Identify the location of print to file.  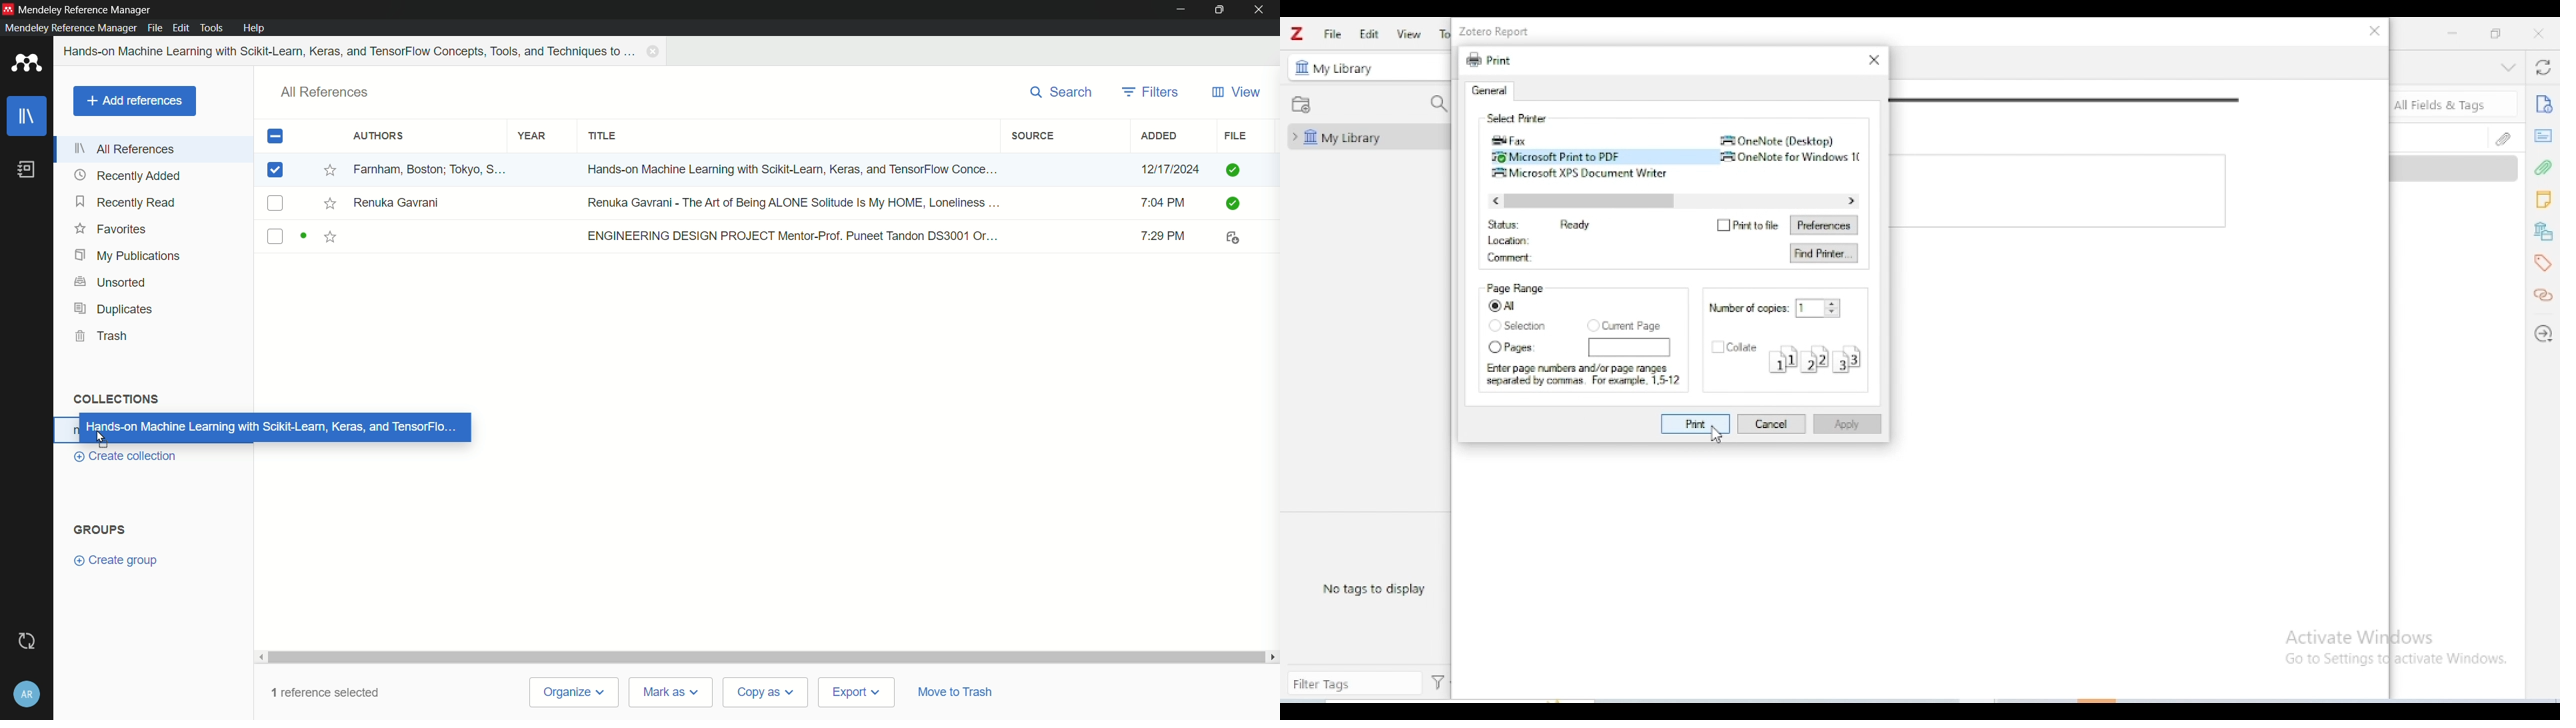
(1757, 225).